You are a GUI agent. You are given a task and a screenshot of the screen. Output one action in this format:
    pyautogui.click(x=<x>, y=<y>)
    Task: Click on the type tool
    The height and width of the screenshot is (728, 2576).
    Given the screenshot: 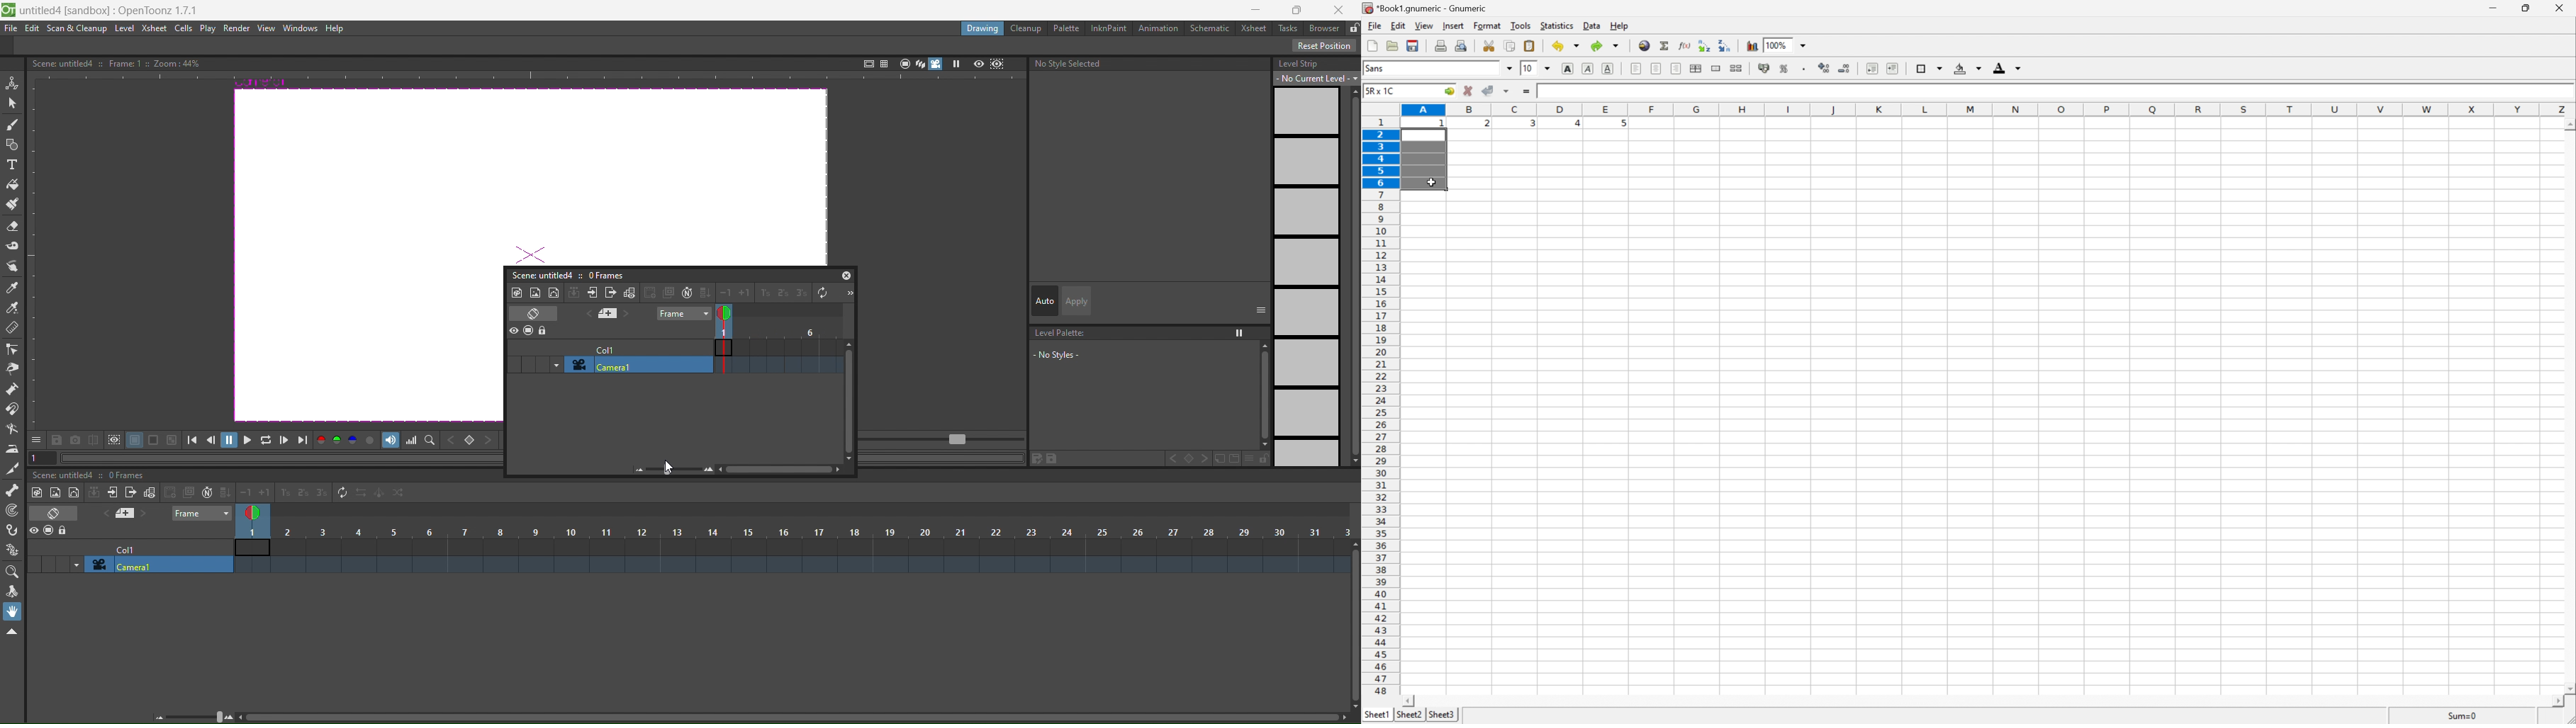 What is the action you would take?
    pyautogui.click(x=12, y=166)
    